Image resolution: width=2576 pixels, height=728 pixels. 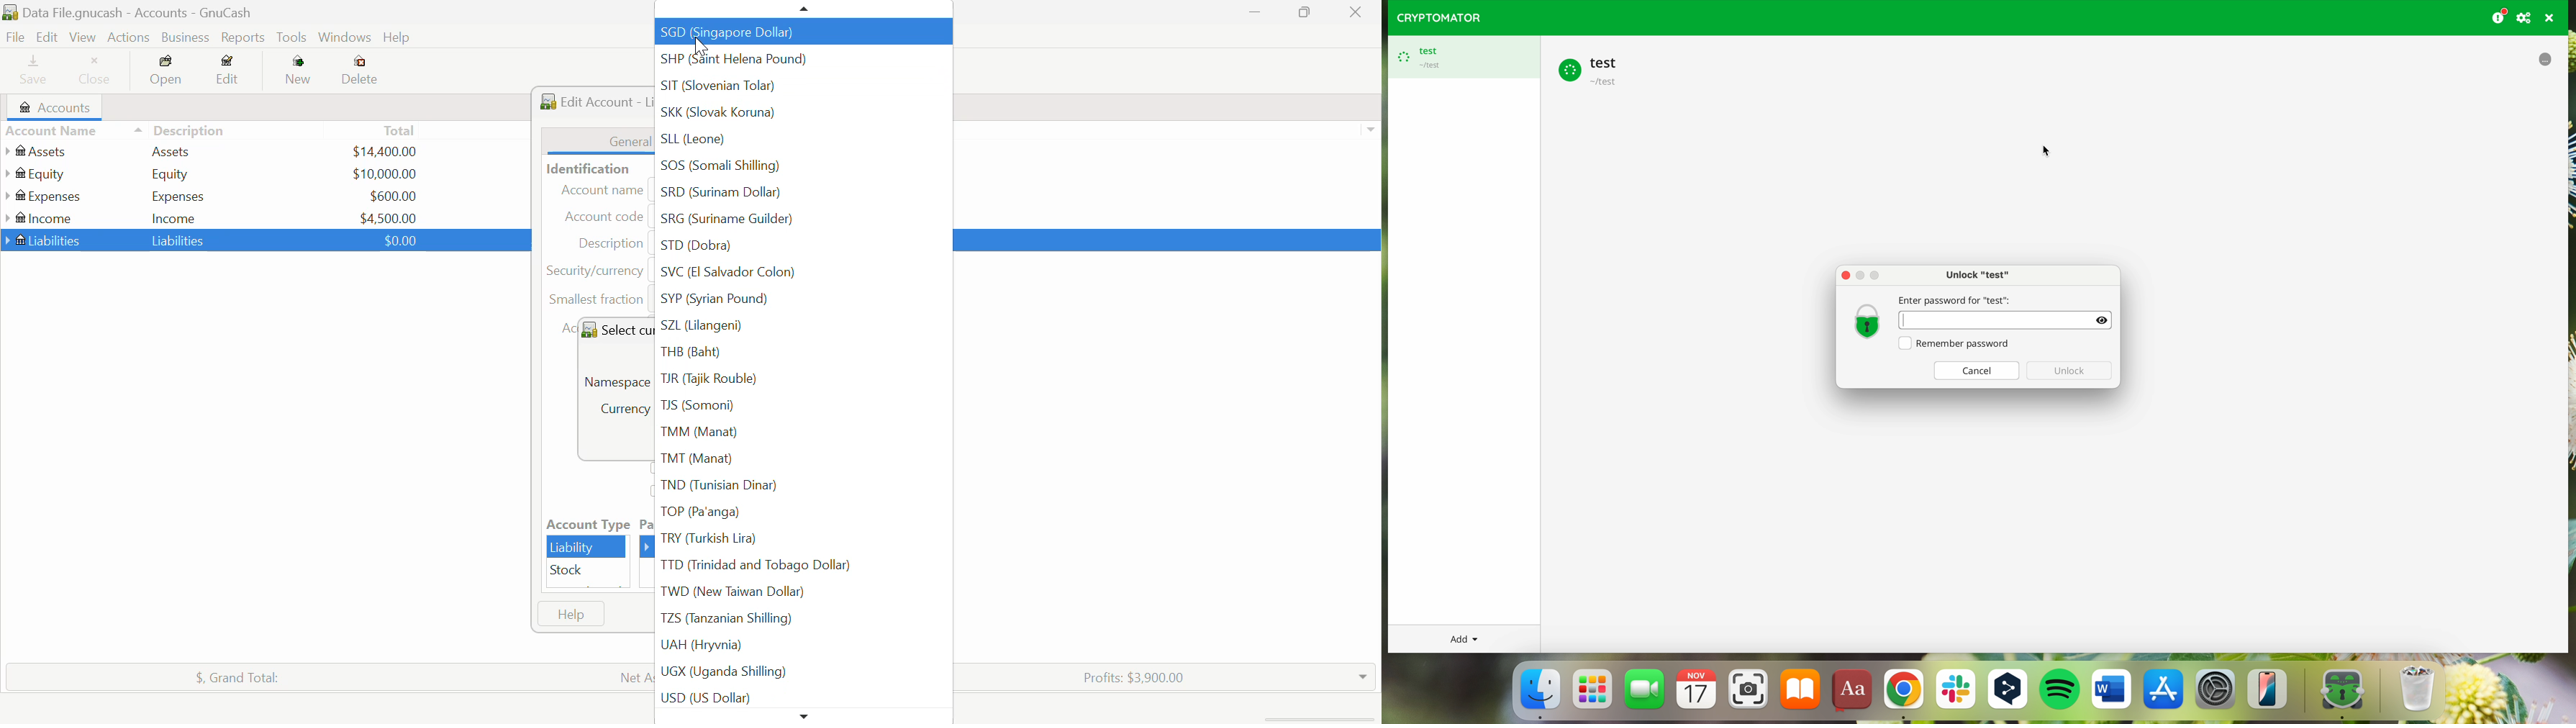 I want to click on View, so click(x=81, y=37).